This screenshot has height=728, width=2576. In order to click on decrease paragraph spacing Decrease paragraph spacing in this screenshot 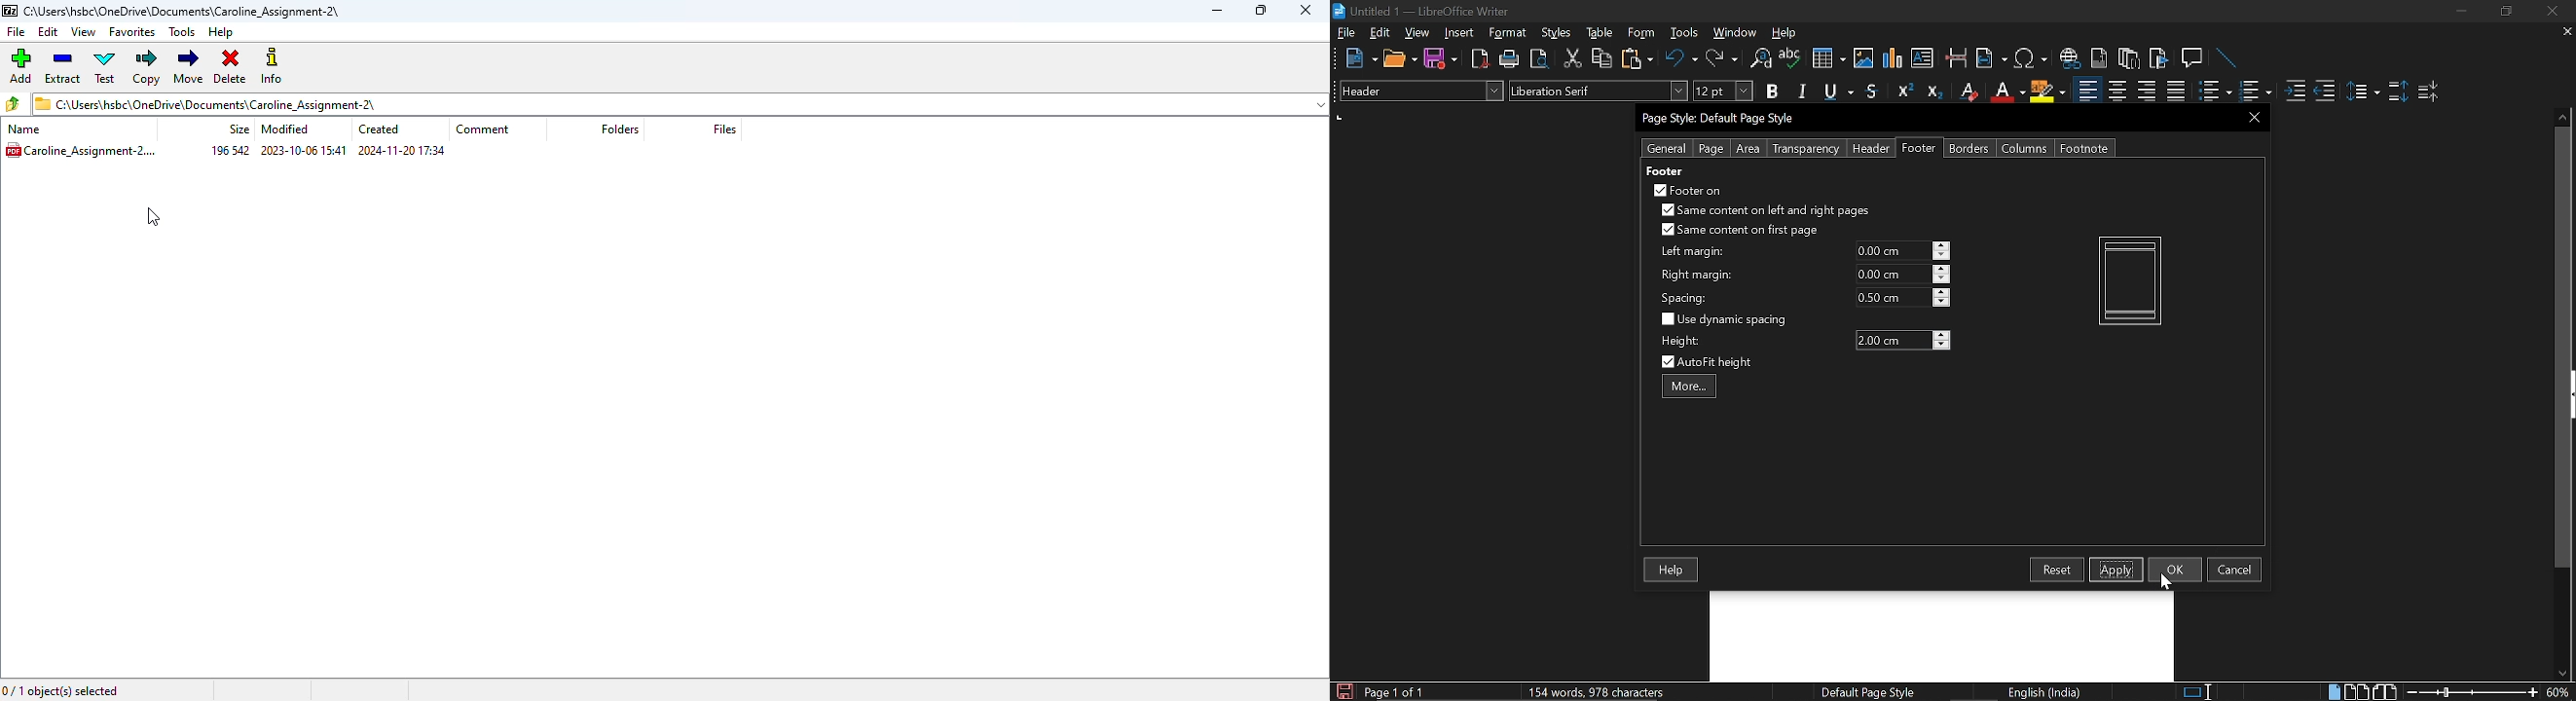, I will do `click(2430, 91)`.